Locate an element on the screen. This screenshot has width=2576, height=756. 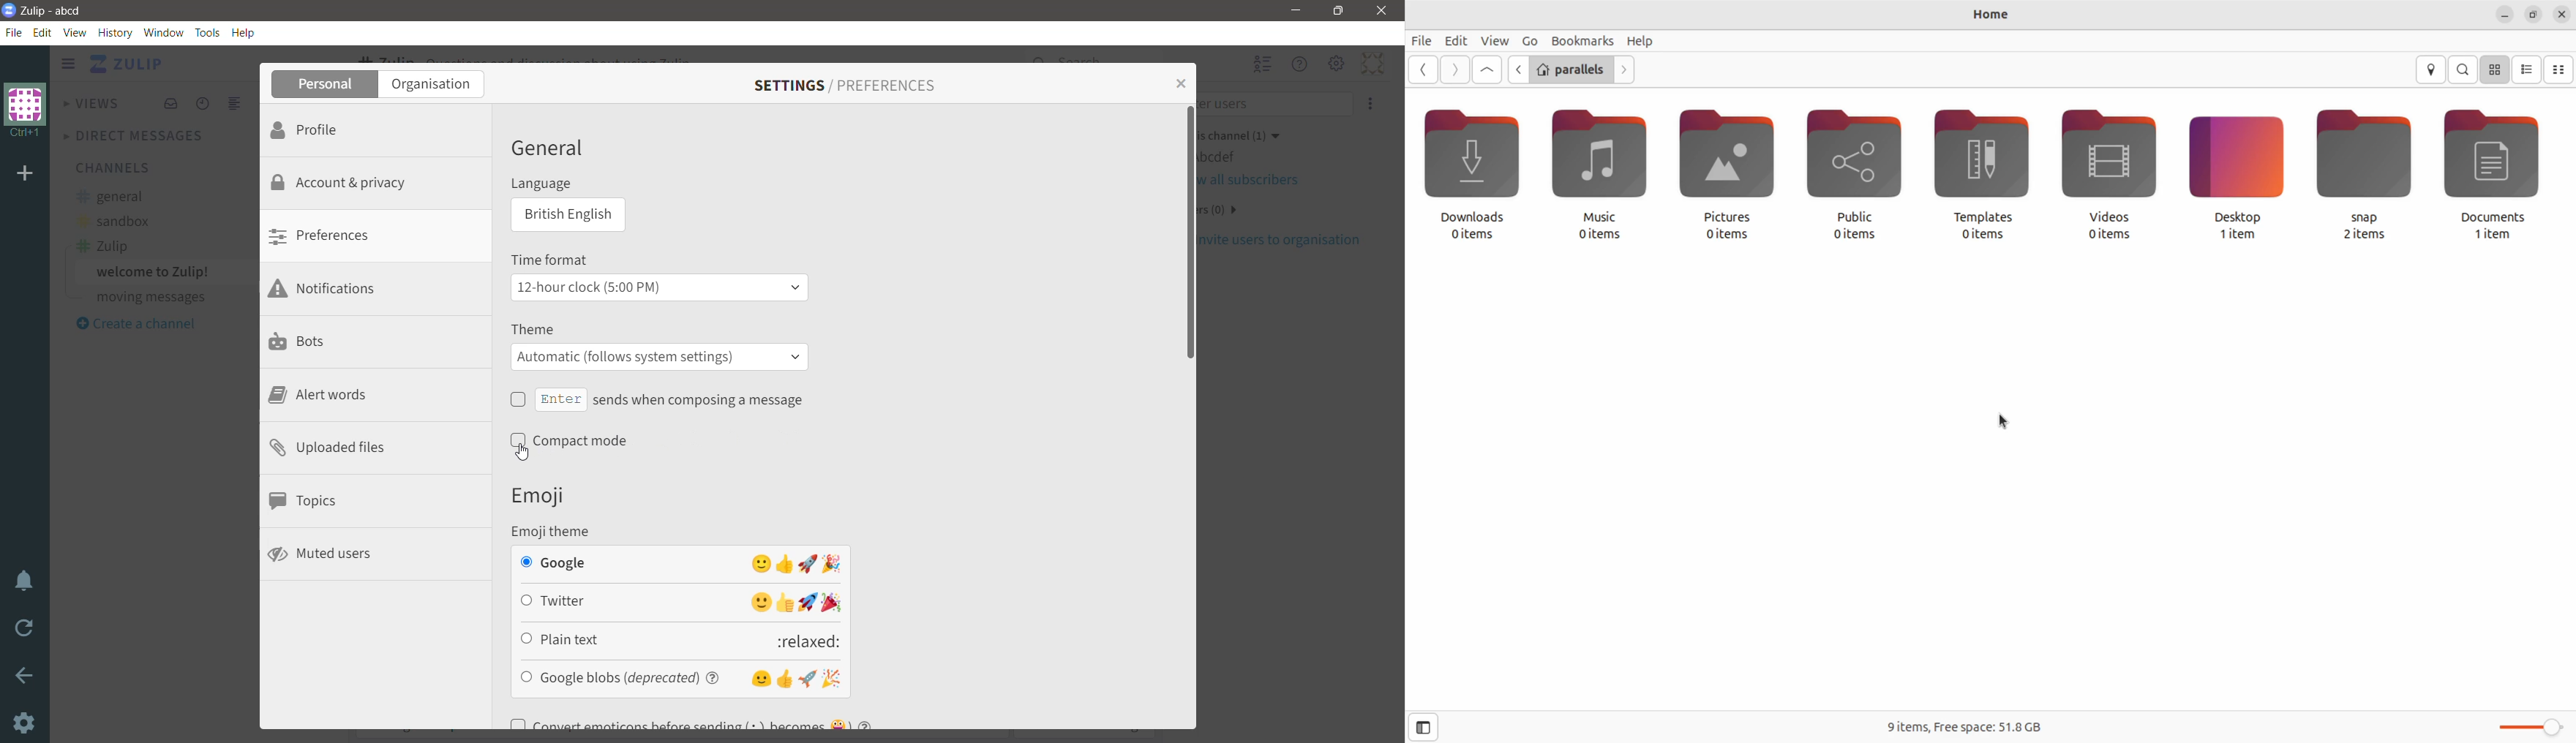
Recent Conversations is located at coordinates (203, 104).